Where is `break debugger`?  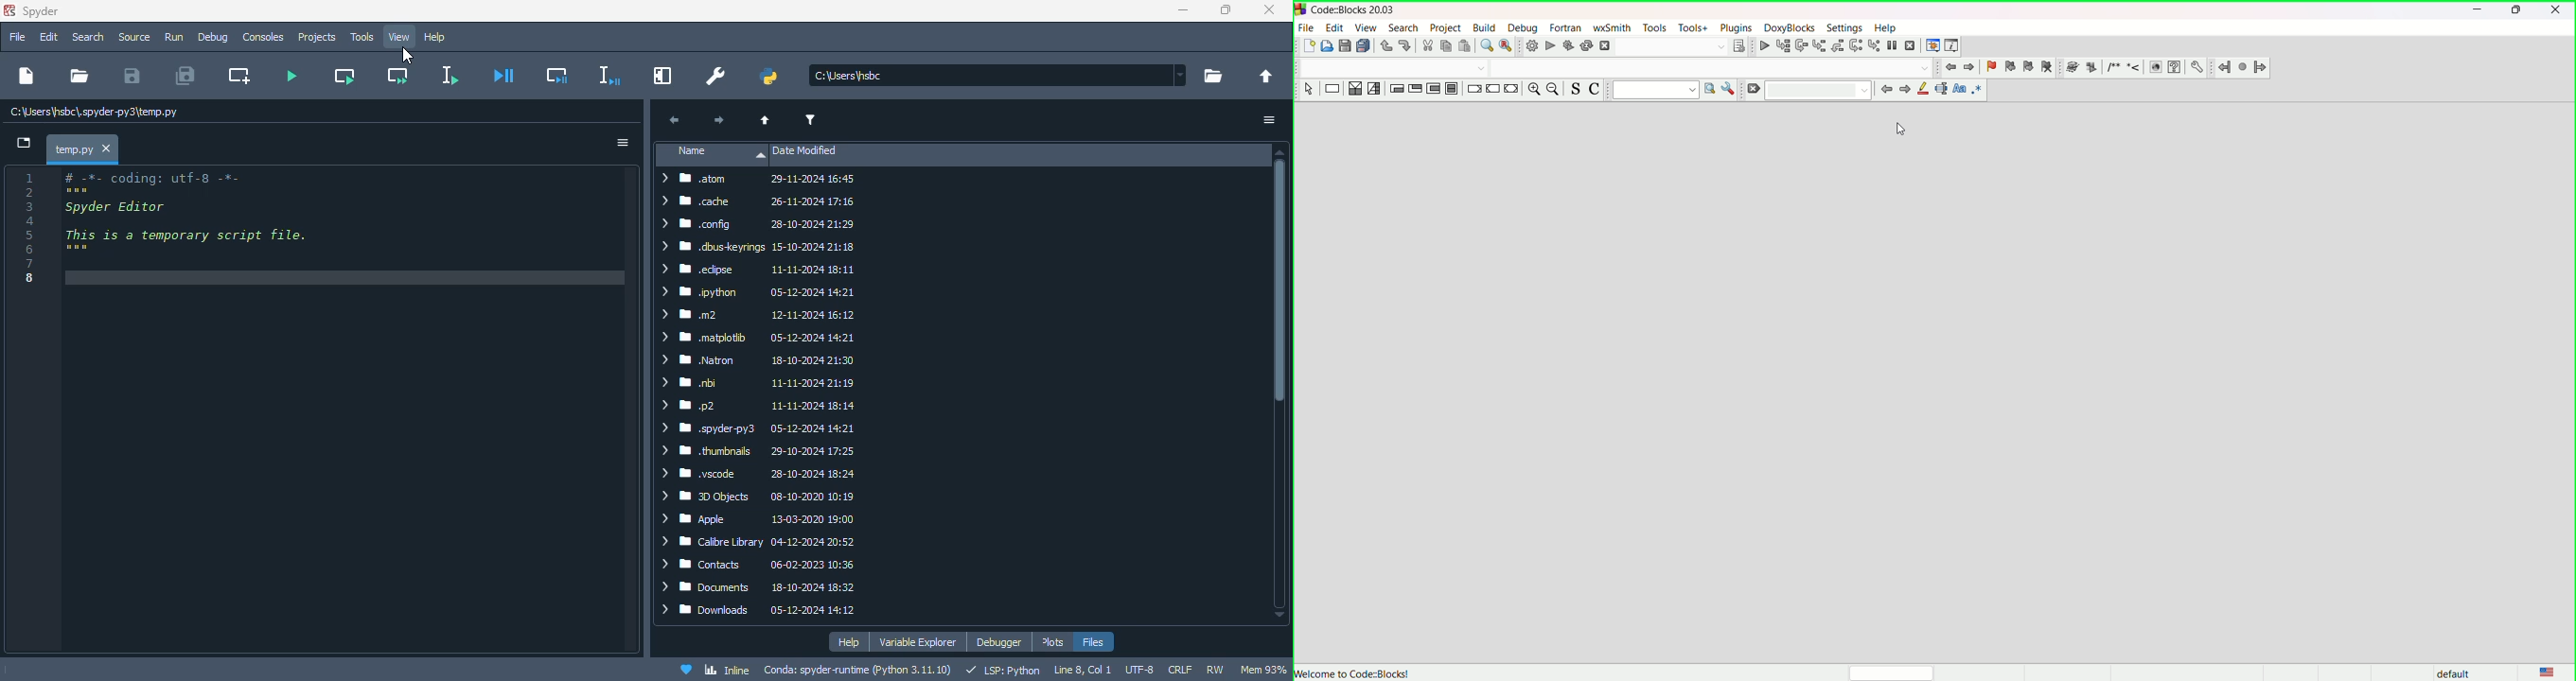 break debugger is located at coordinates (1893, 45).